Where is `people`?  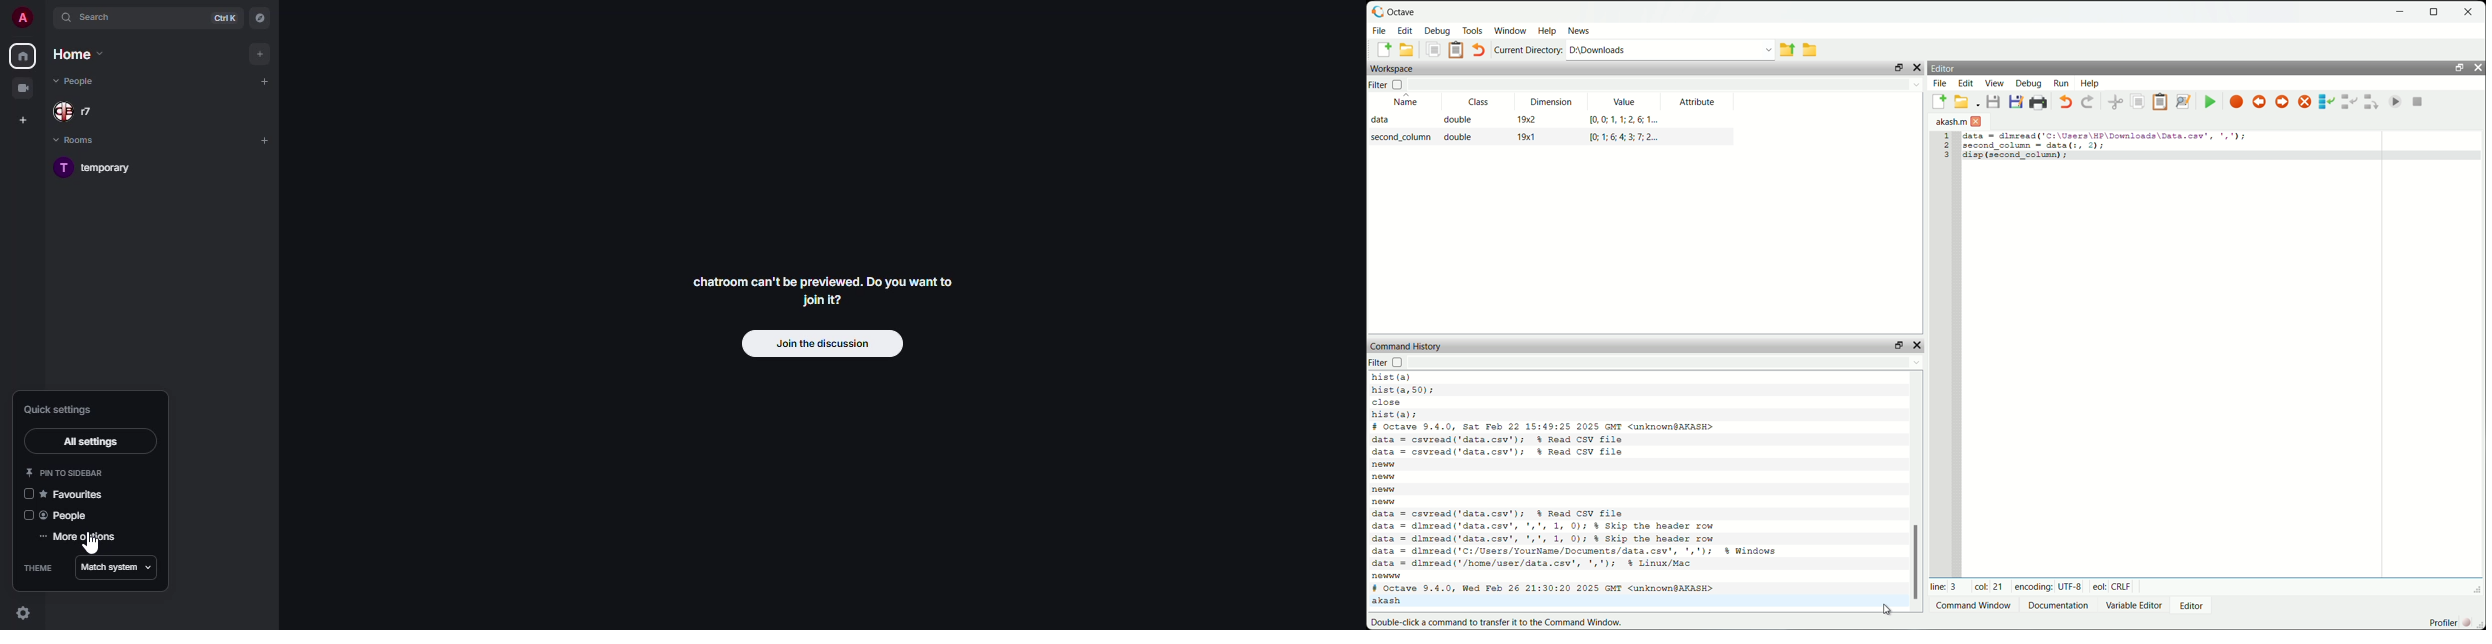 people is located at coordinates (78, 84).